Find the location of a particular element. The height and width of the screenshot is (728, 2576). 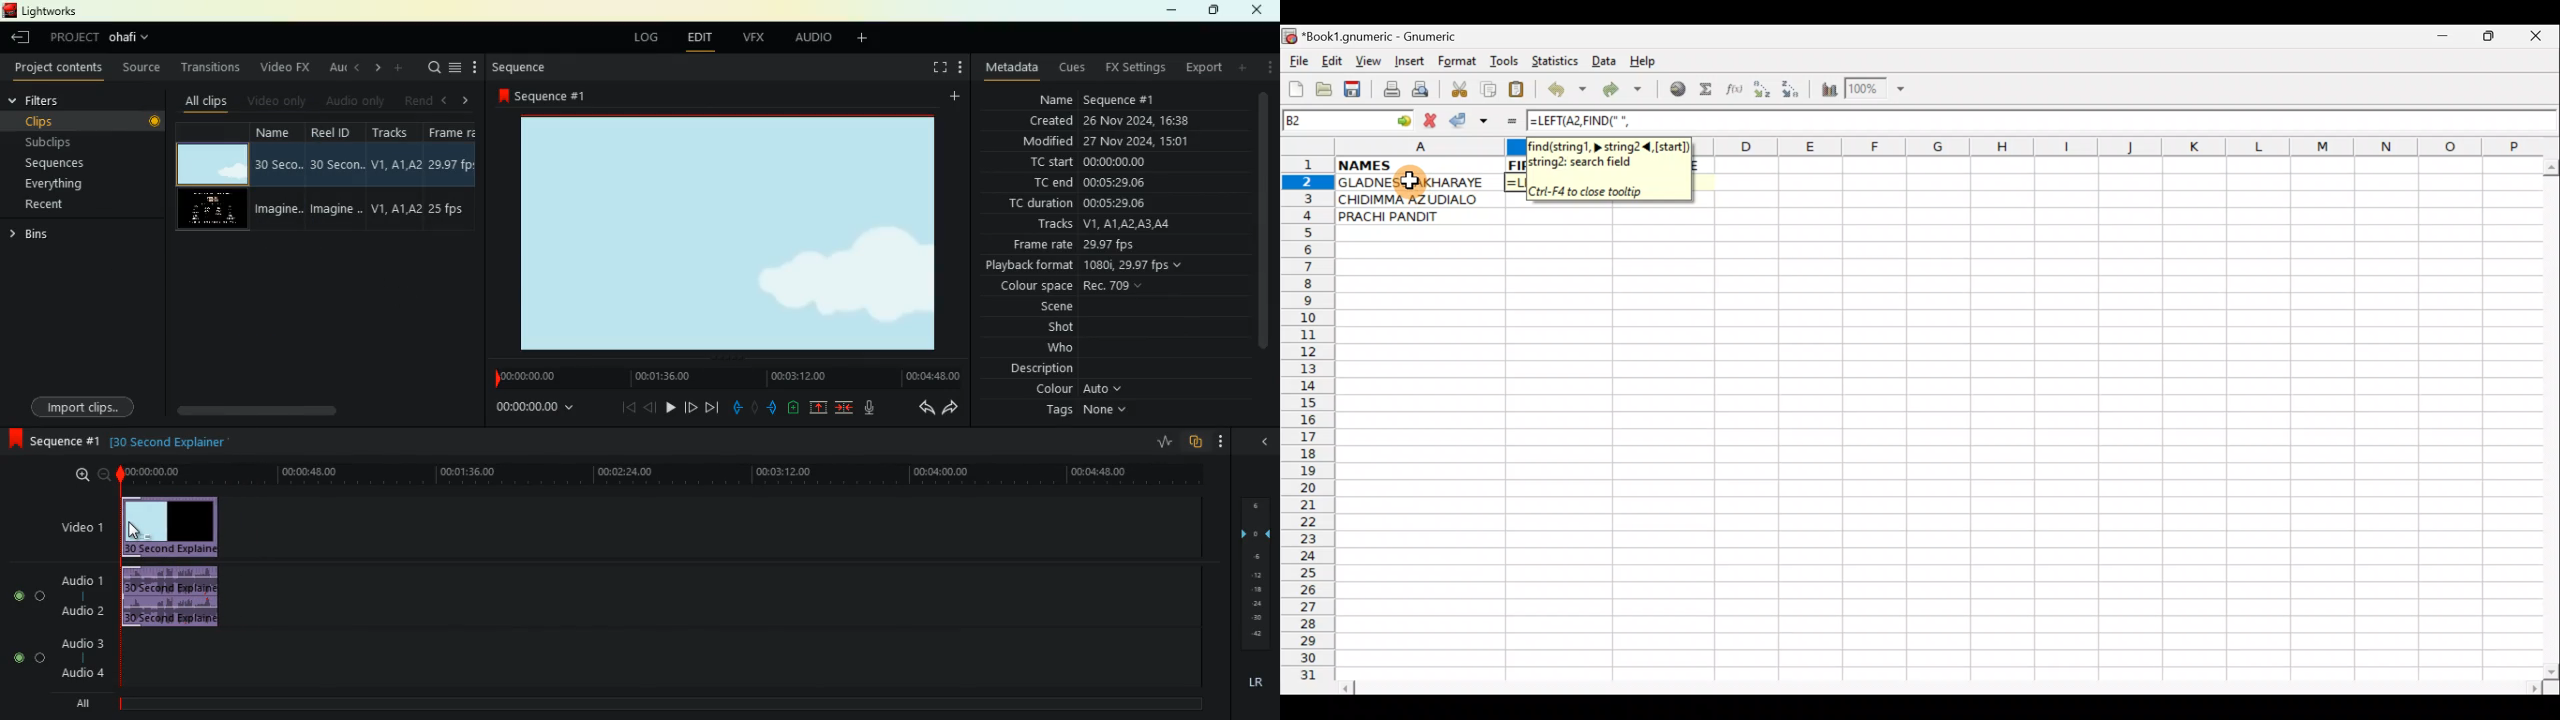

everything is located at coordinates (54, 183).